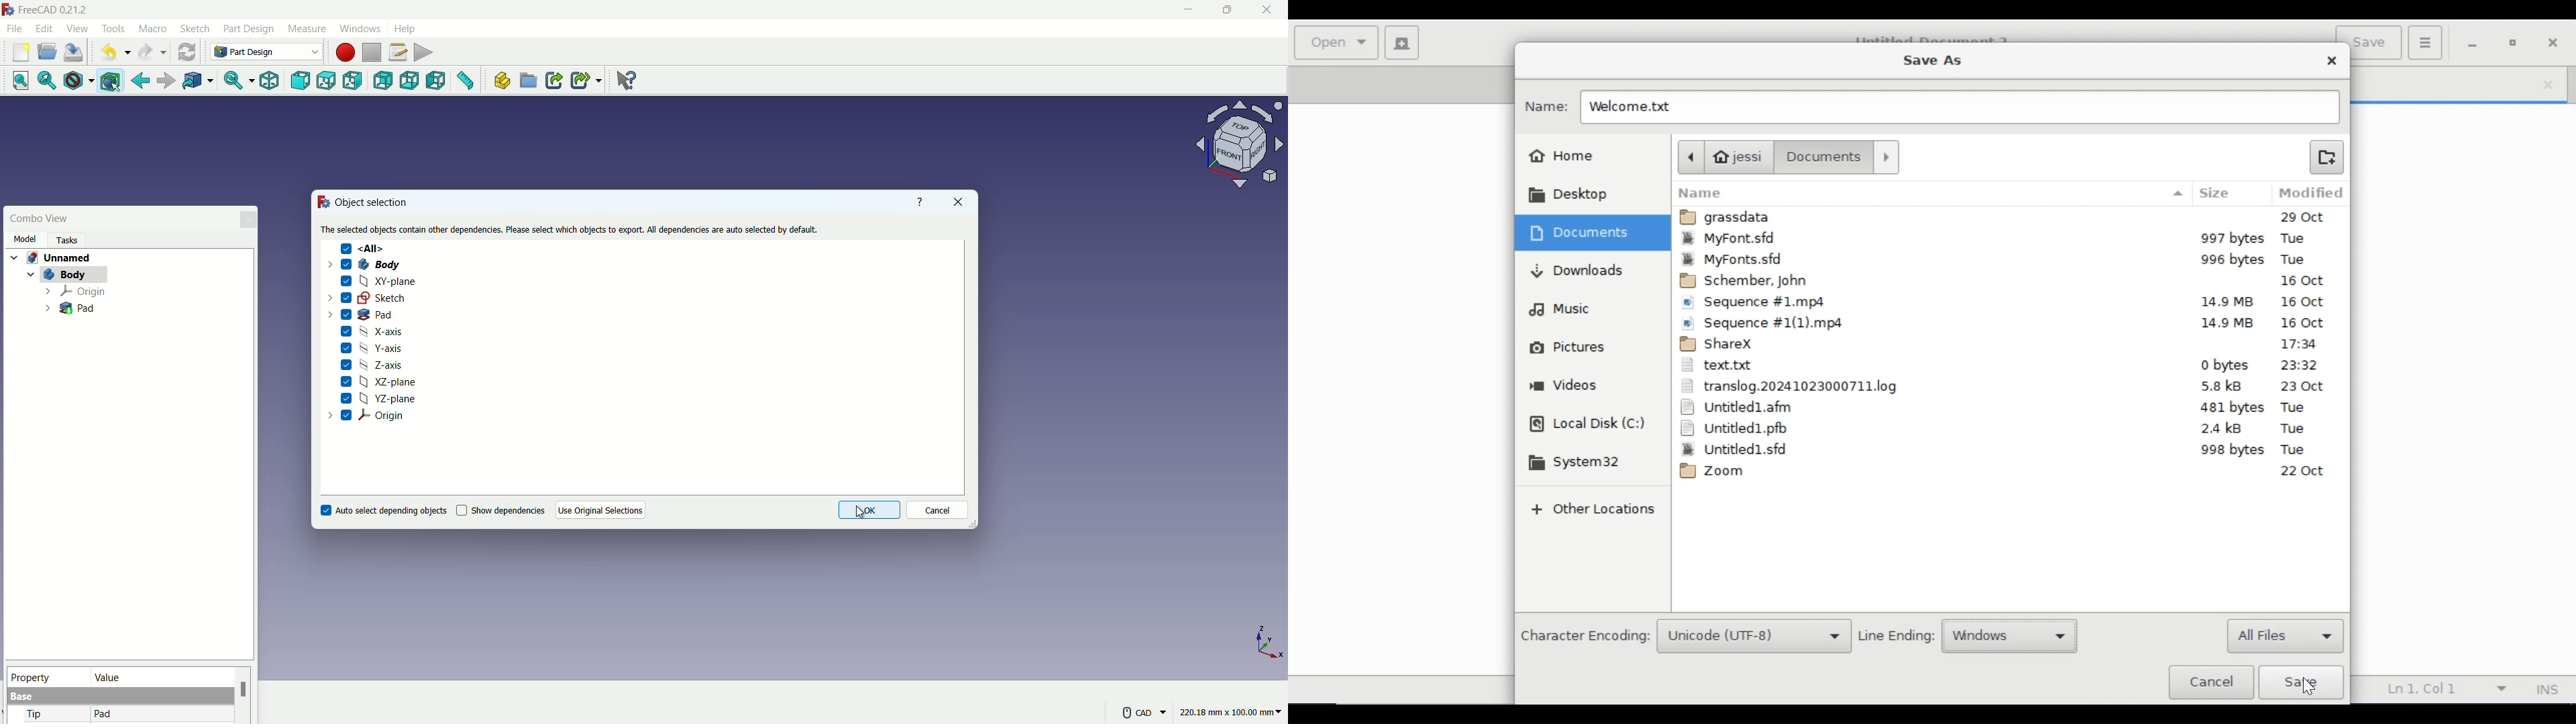  I want to click on Modified, so click(2308, 192).